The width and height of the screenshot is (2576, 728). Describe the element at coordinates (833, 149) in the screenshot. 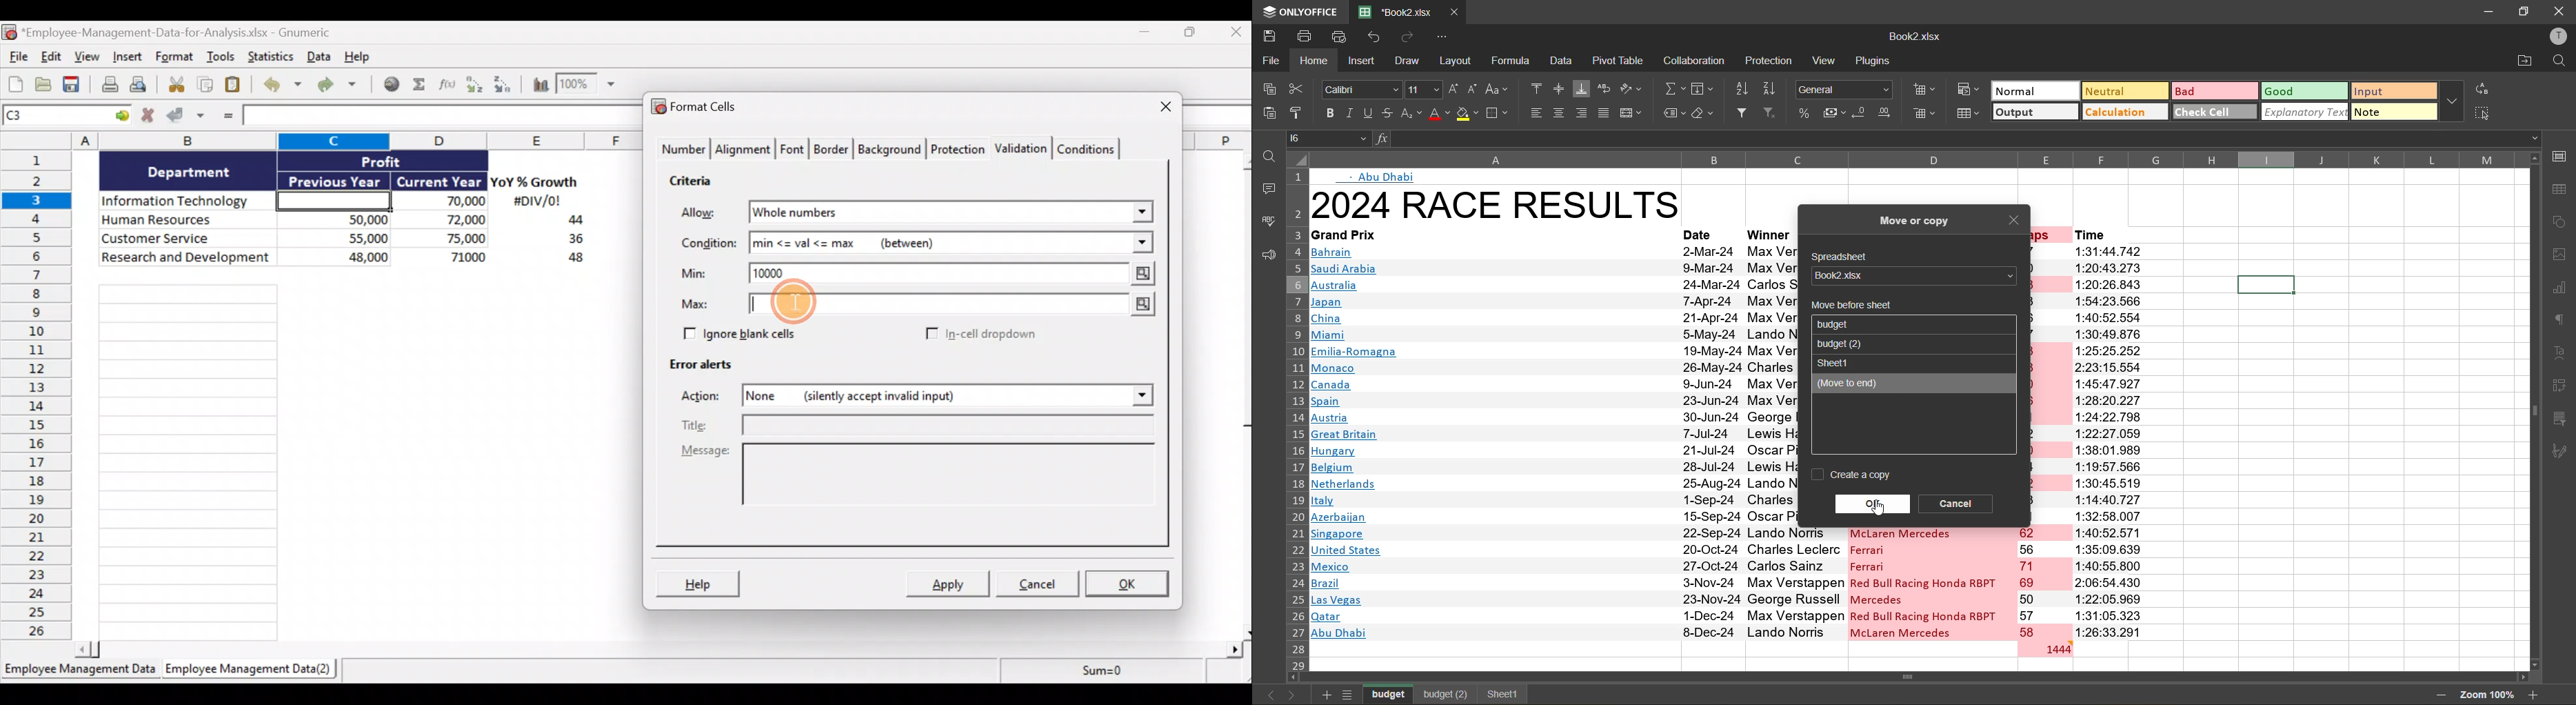

I see `Border` at that location.